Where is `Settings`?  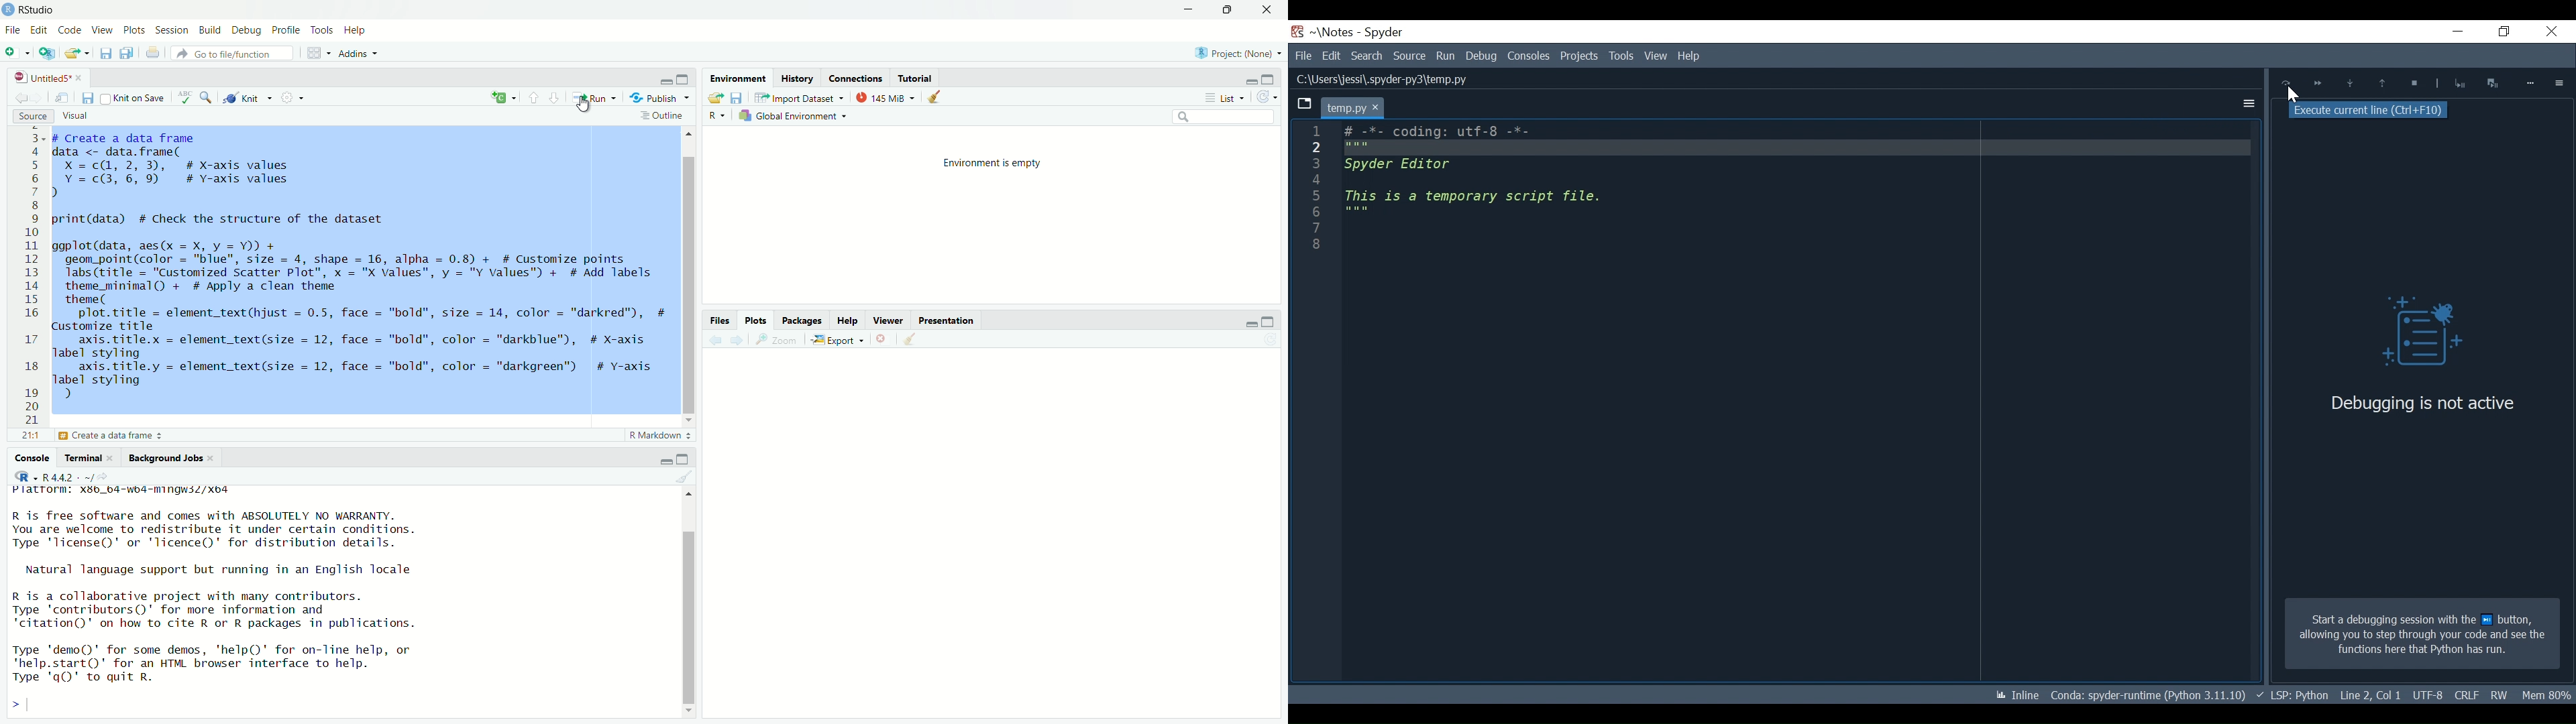 Settings is located at coordinates (294, 99).